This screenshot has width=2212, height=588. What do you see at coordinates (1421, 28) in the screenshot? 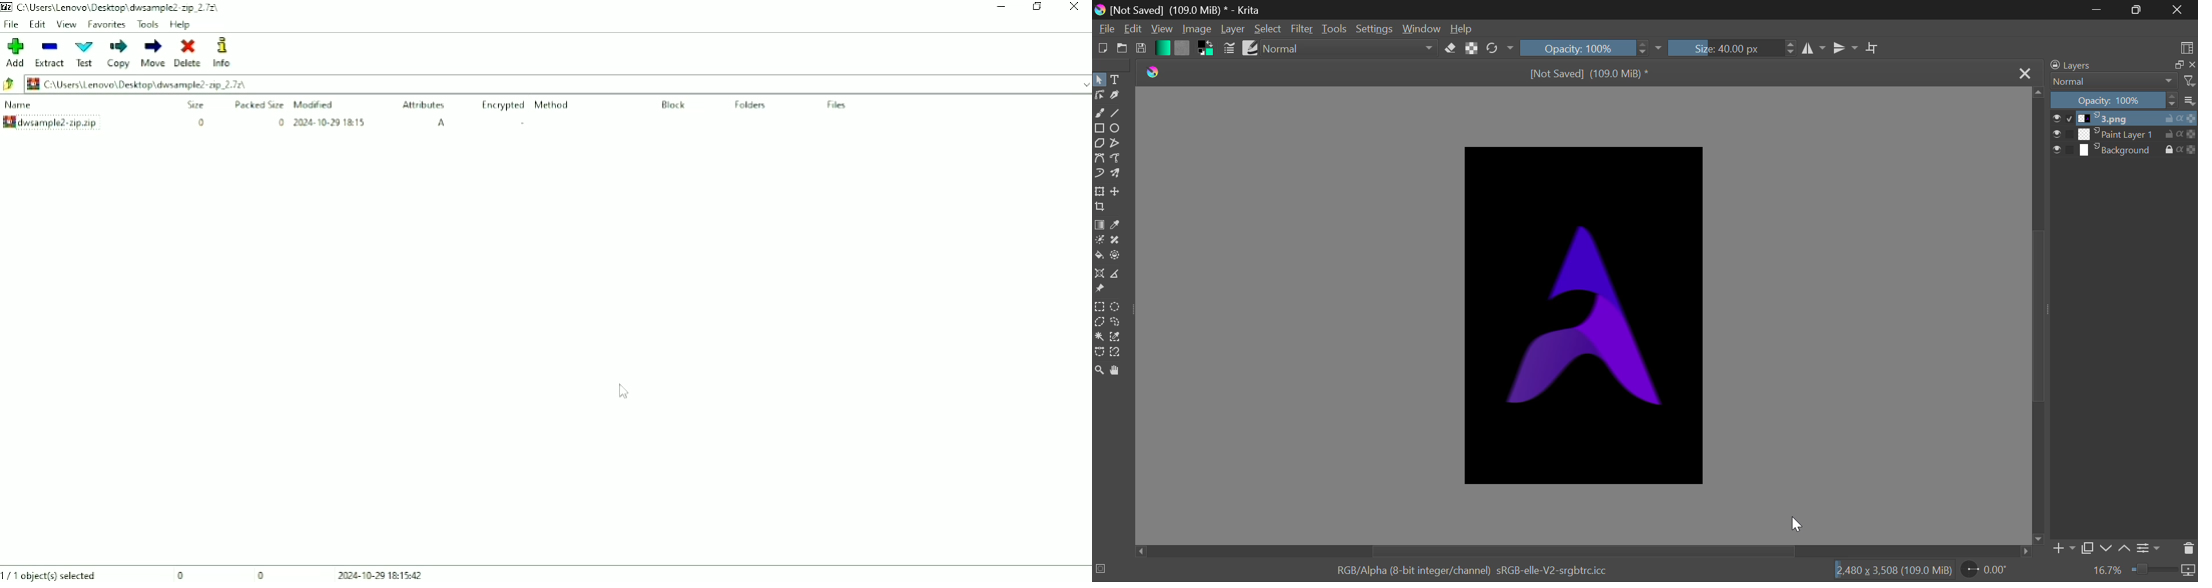
I see `Window` at bounding box center [1421, 28].